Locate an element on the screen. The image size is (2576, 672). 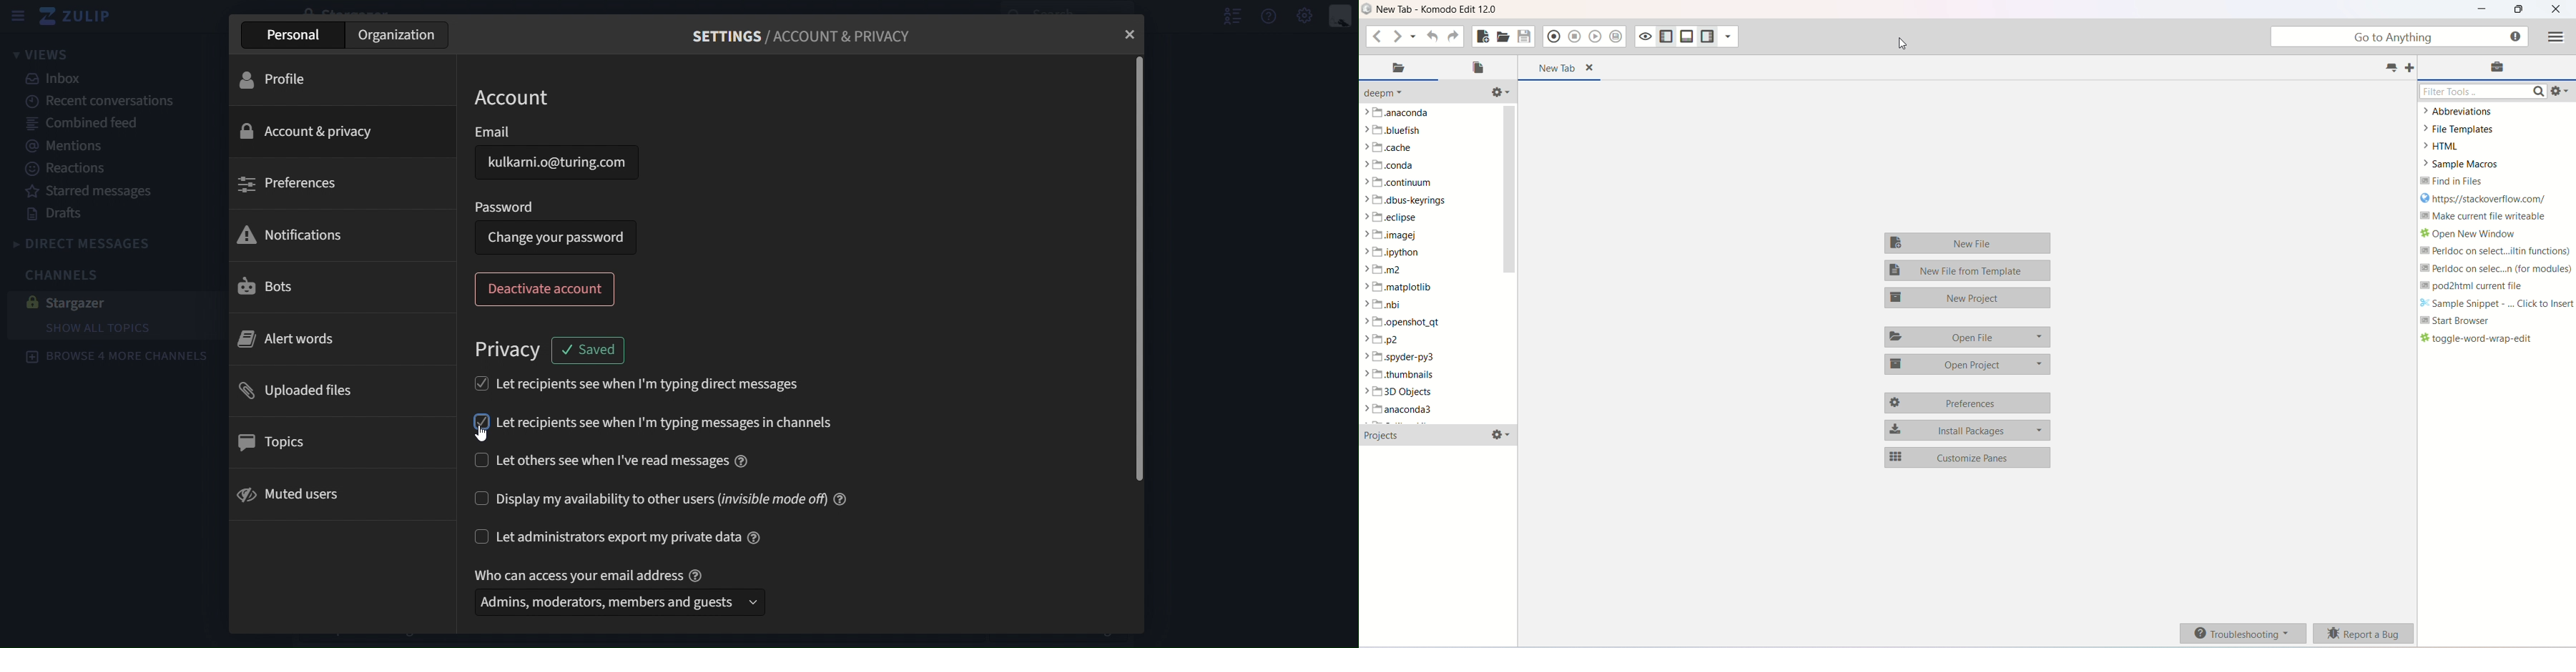
muted users is located at coordinates (289, 494).